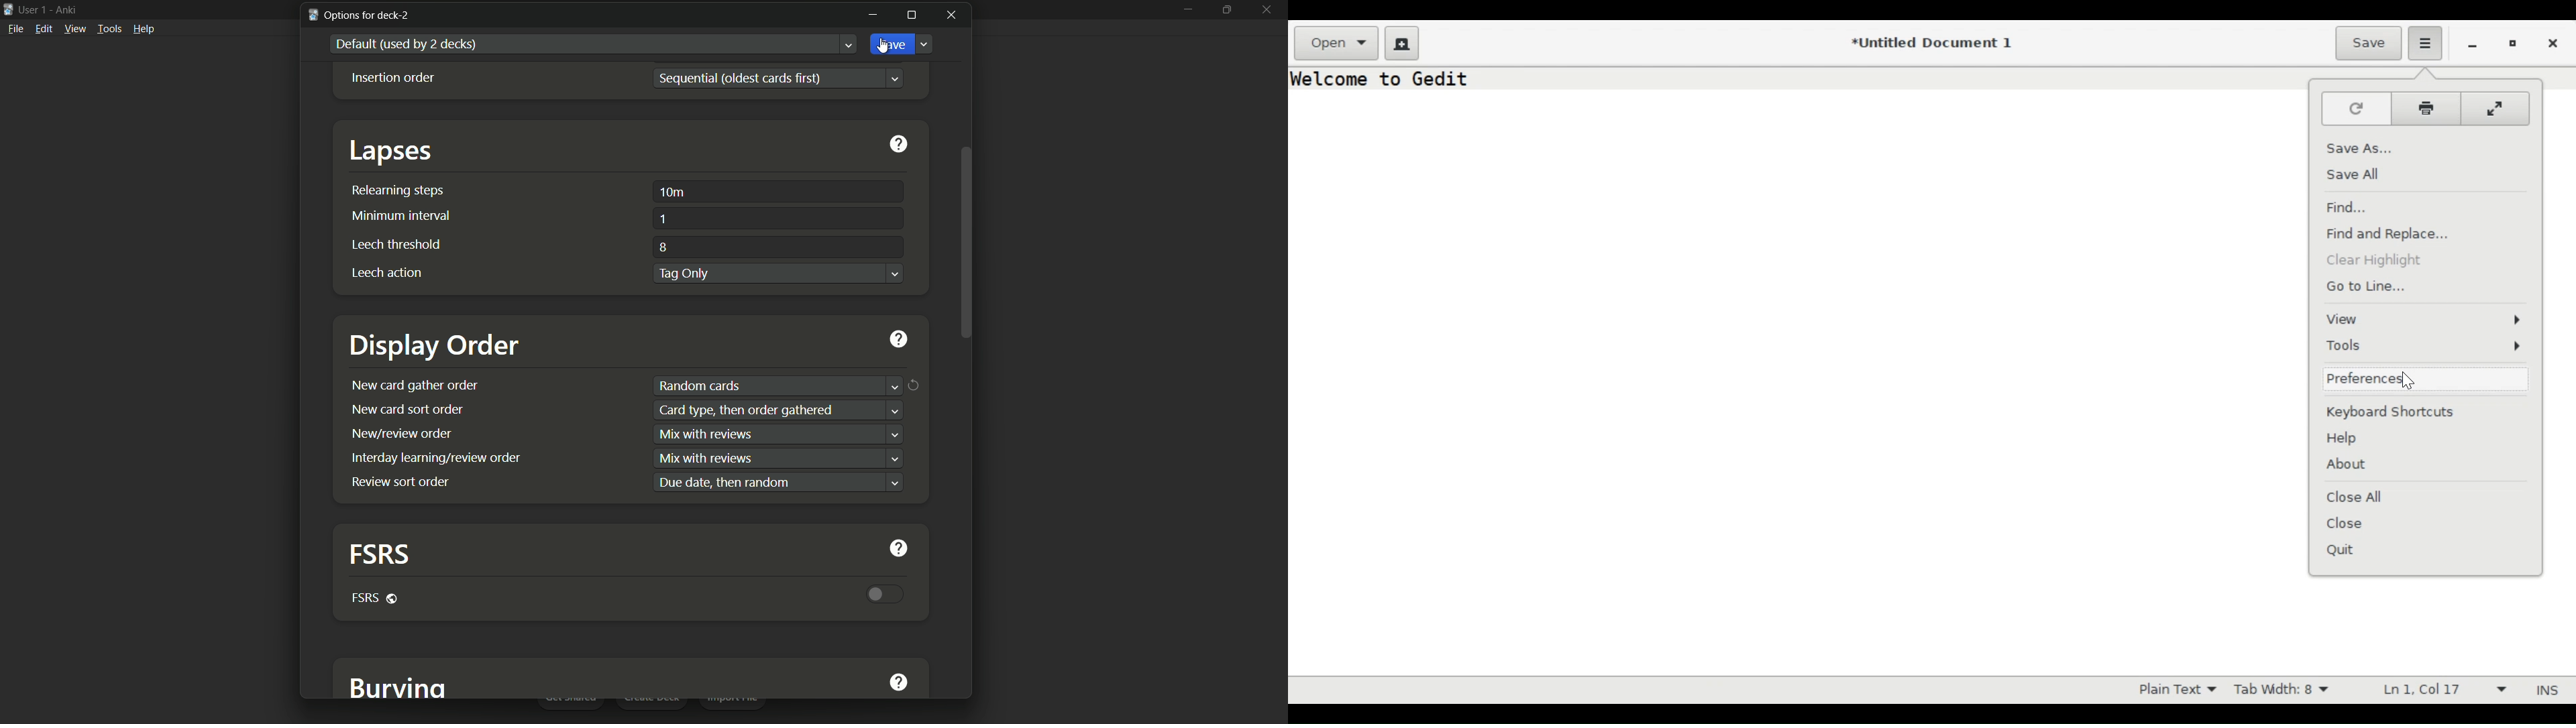 The height and width of the screenshot is (728, 2576). Describe the element at coordinates (385, 272) in the screenshot. I see `leech action` at that location.